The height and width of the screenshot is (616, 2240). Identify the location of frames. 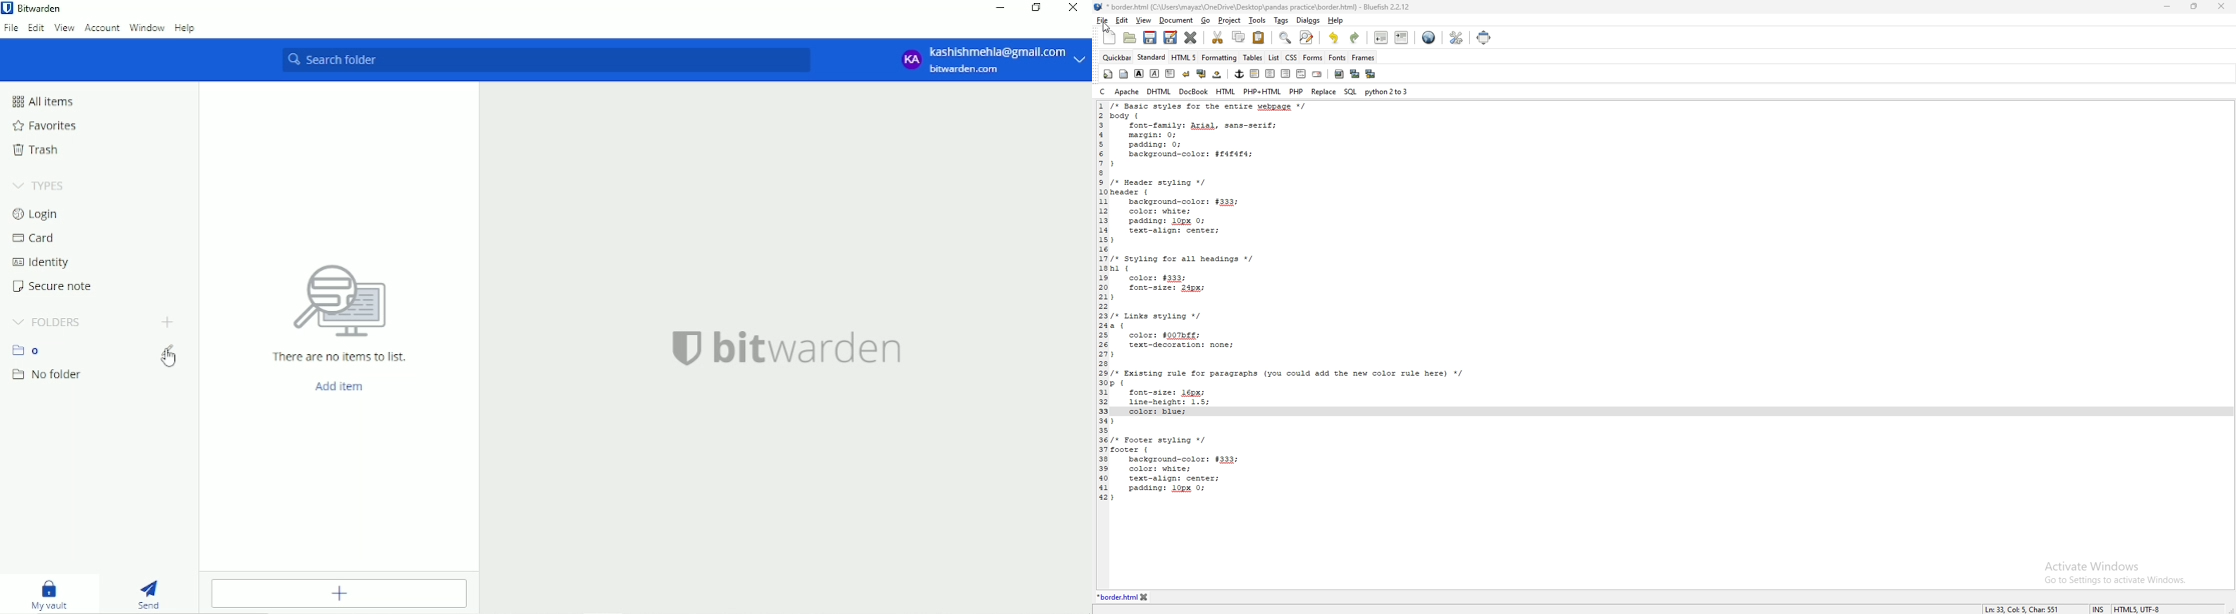
(1364, 57).